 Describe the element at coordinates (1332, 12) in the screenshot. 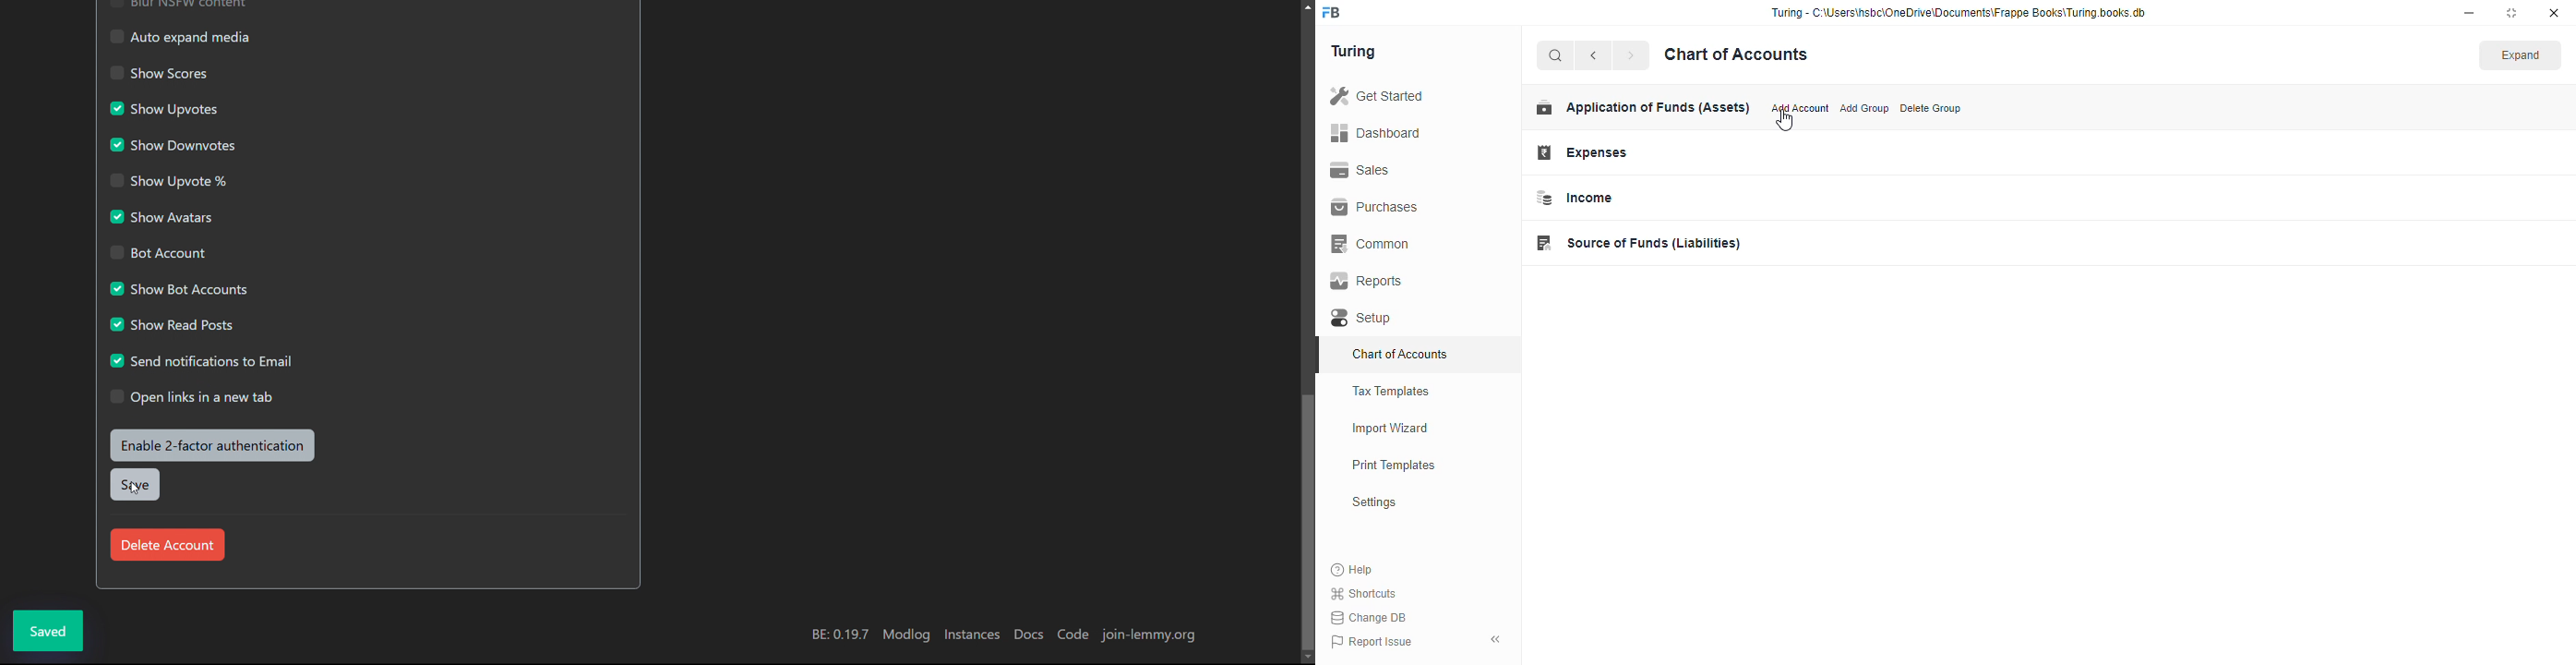

I see `logo` at that location.